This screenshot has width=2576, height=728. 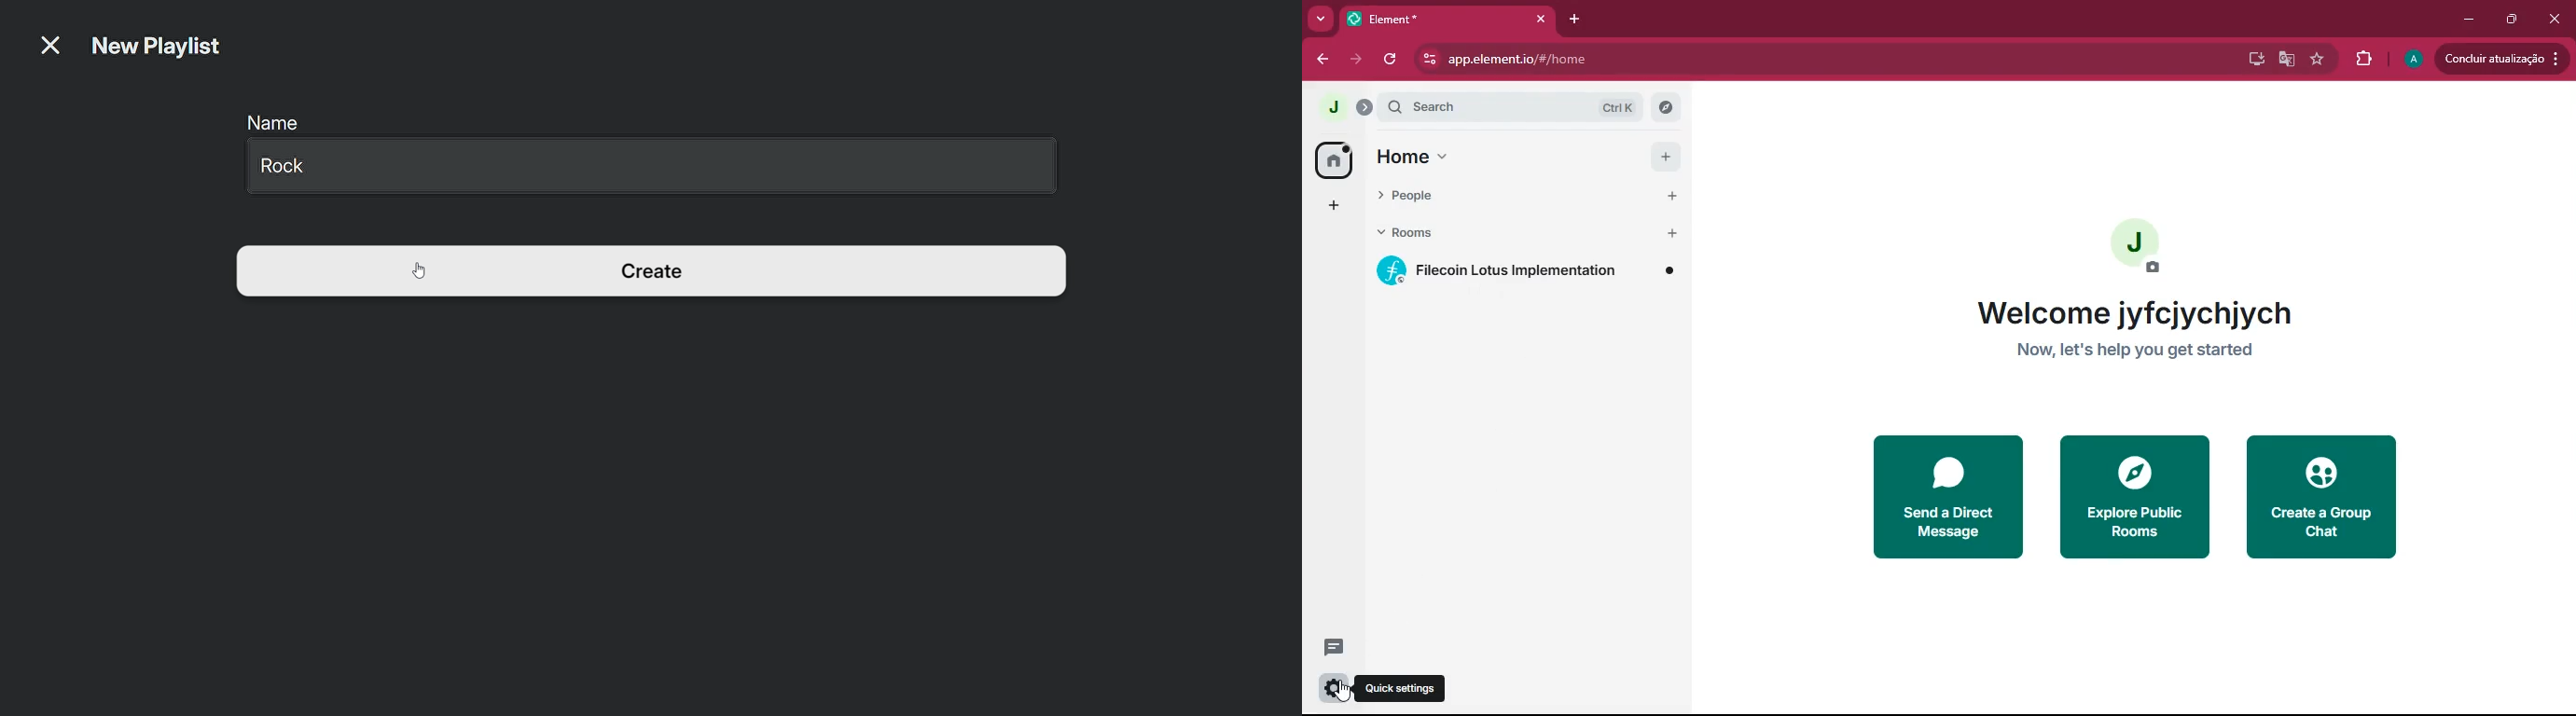 What do you see at coordinates (2505, 58) in the screenshot?
I see `update` at bounding box center [2505, 58].